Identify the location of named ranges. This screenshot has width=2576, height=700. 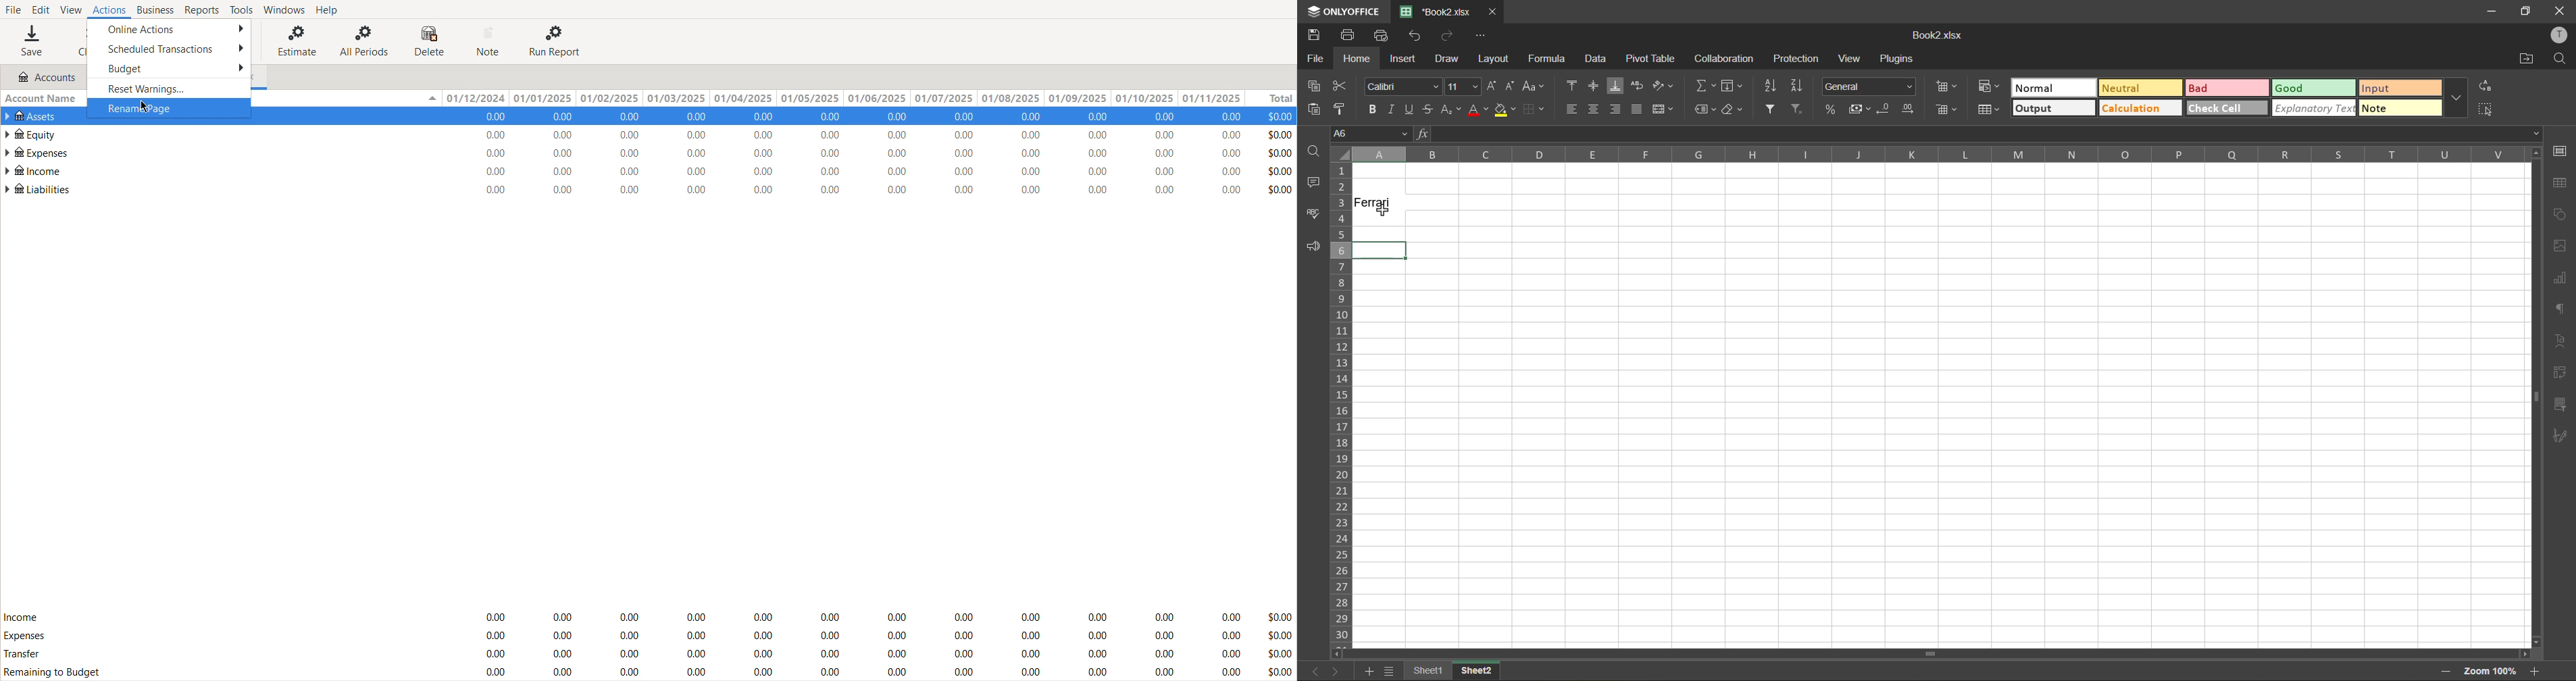
(1706, 110).